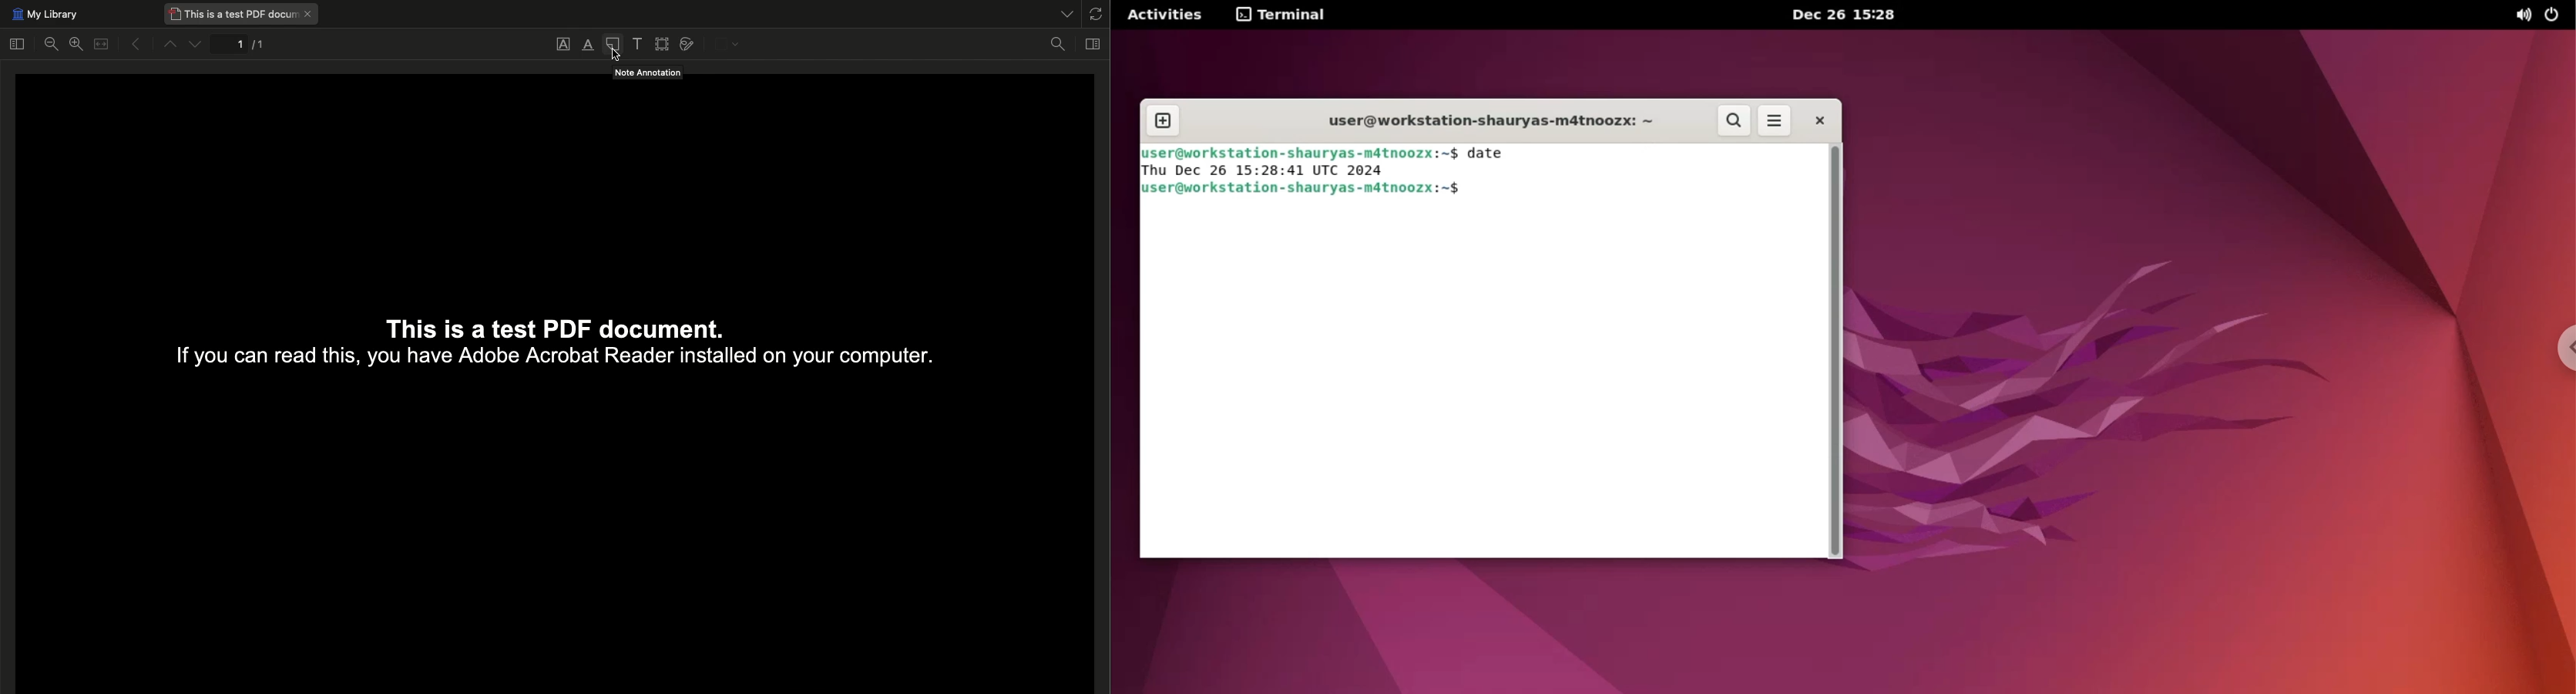  What do you see at coordinates (1495, 154) in the screenshot?
I see `date` at bounding box center [1495, 154].